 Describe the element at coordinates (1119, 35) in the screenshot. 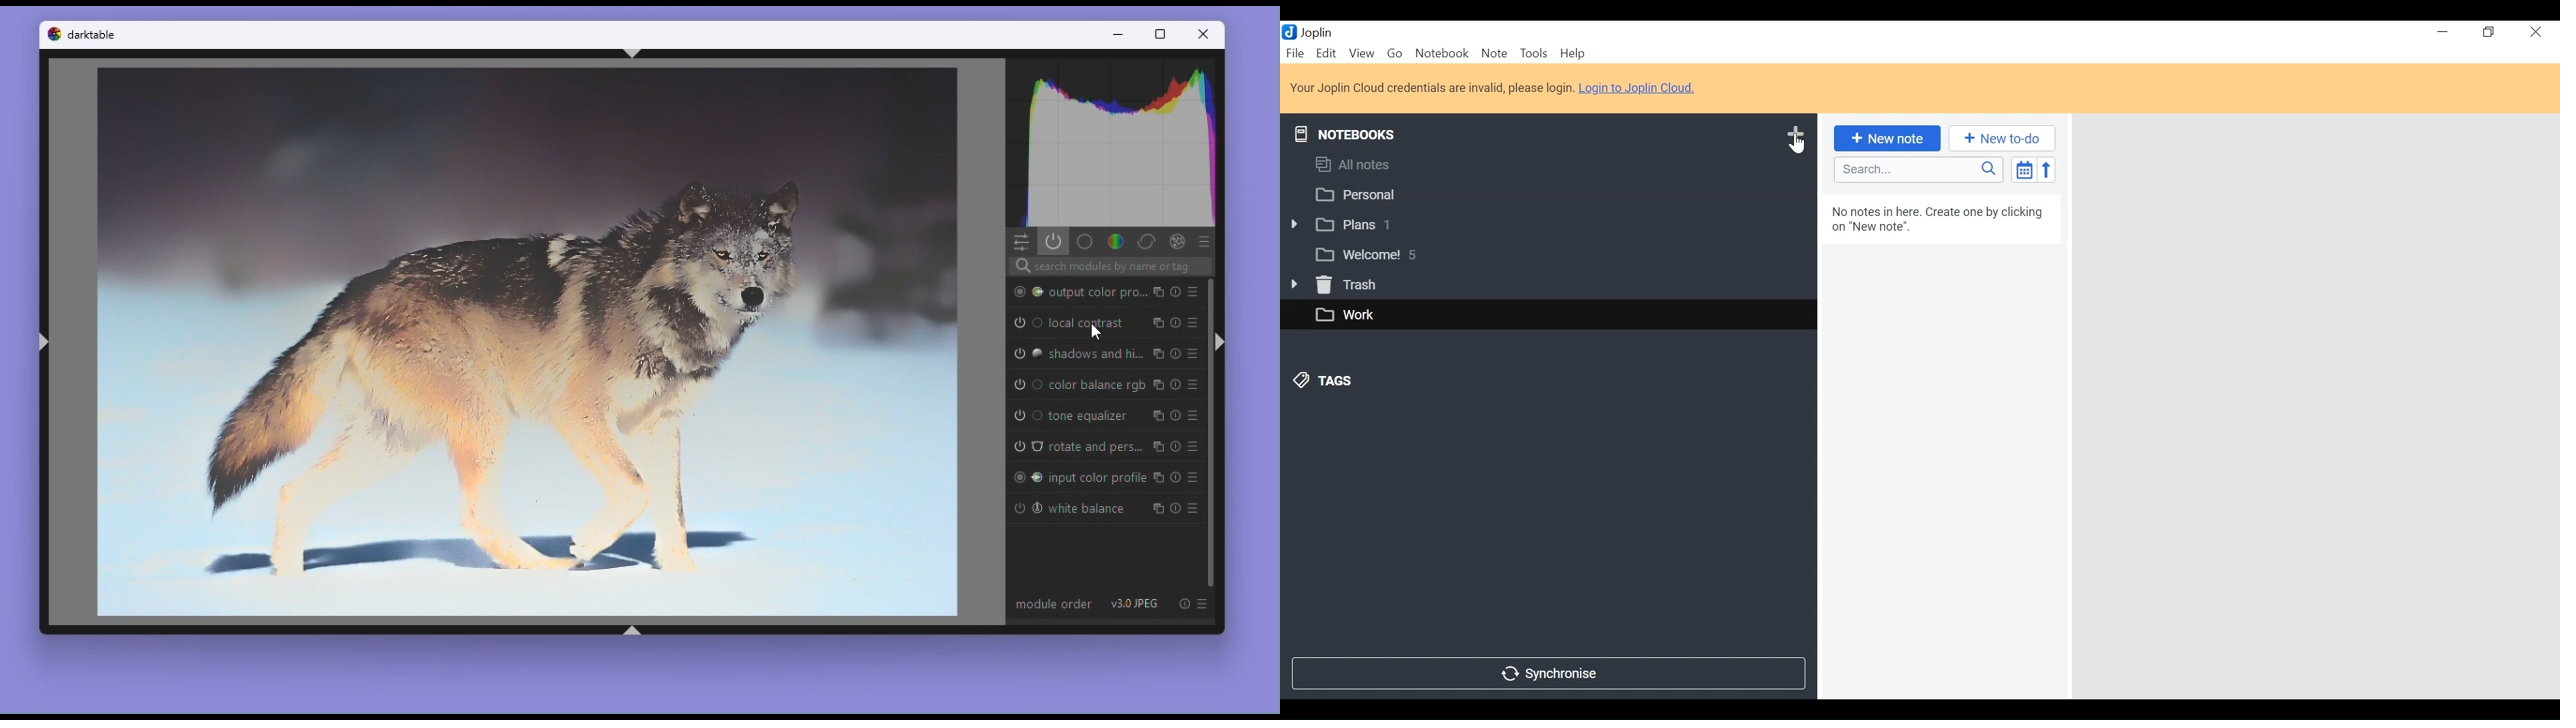

I see `Minimize` at that location.